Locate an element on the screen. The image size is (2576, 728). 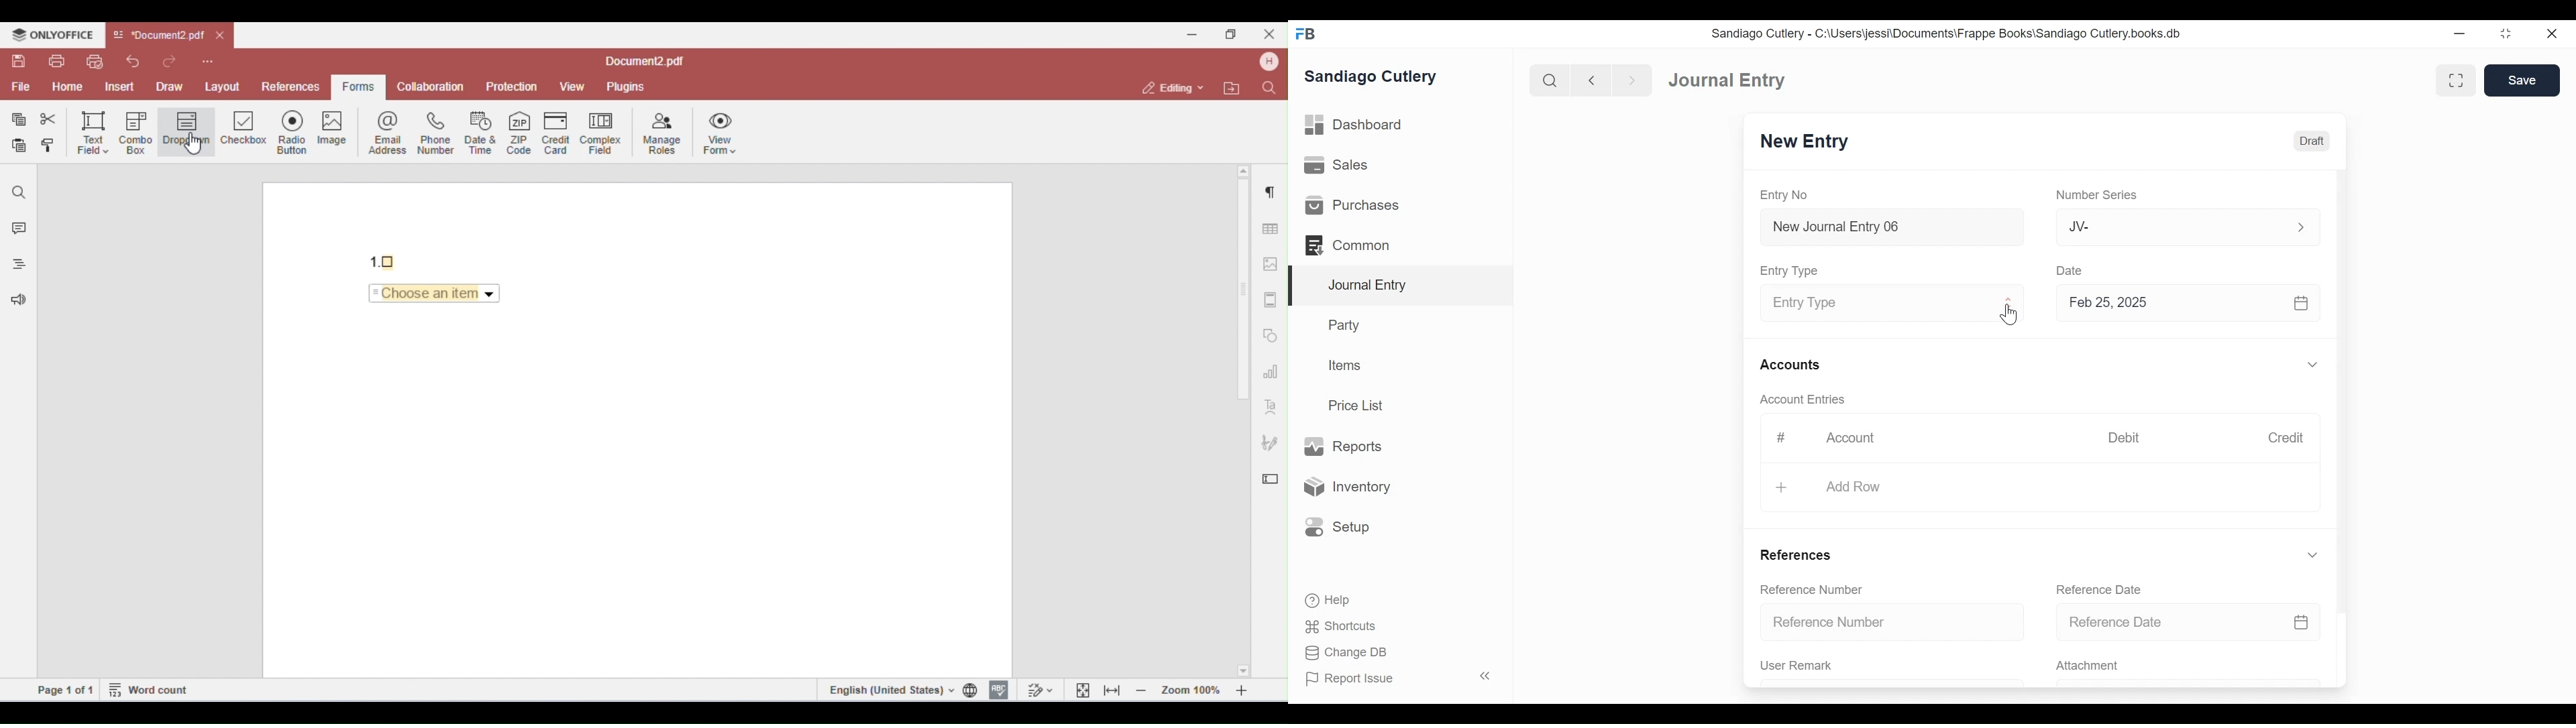
Attachment is located at coordinates (2086, 666).